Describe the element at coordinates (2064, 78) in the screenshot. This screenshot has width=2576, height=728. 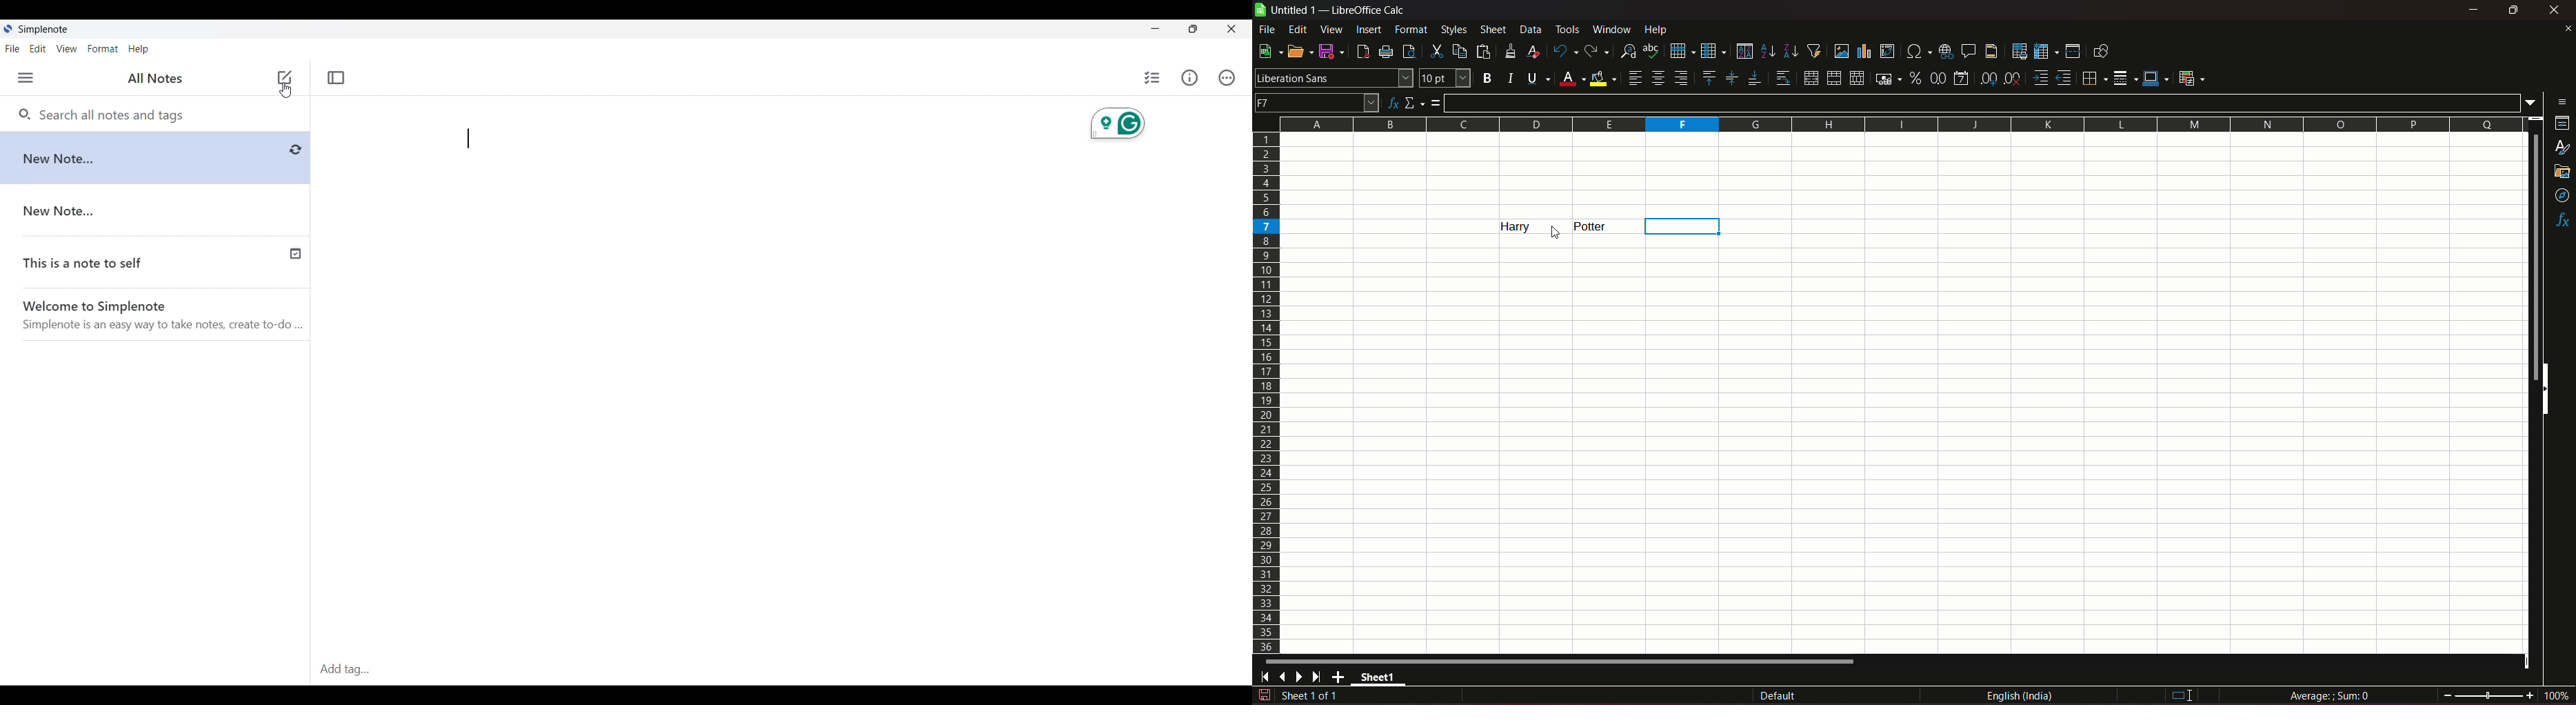
I see `decrease indent` at that location.